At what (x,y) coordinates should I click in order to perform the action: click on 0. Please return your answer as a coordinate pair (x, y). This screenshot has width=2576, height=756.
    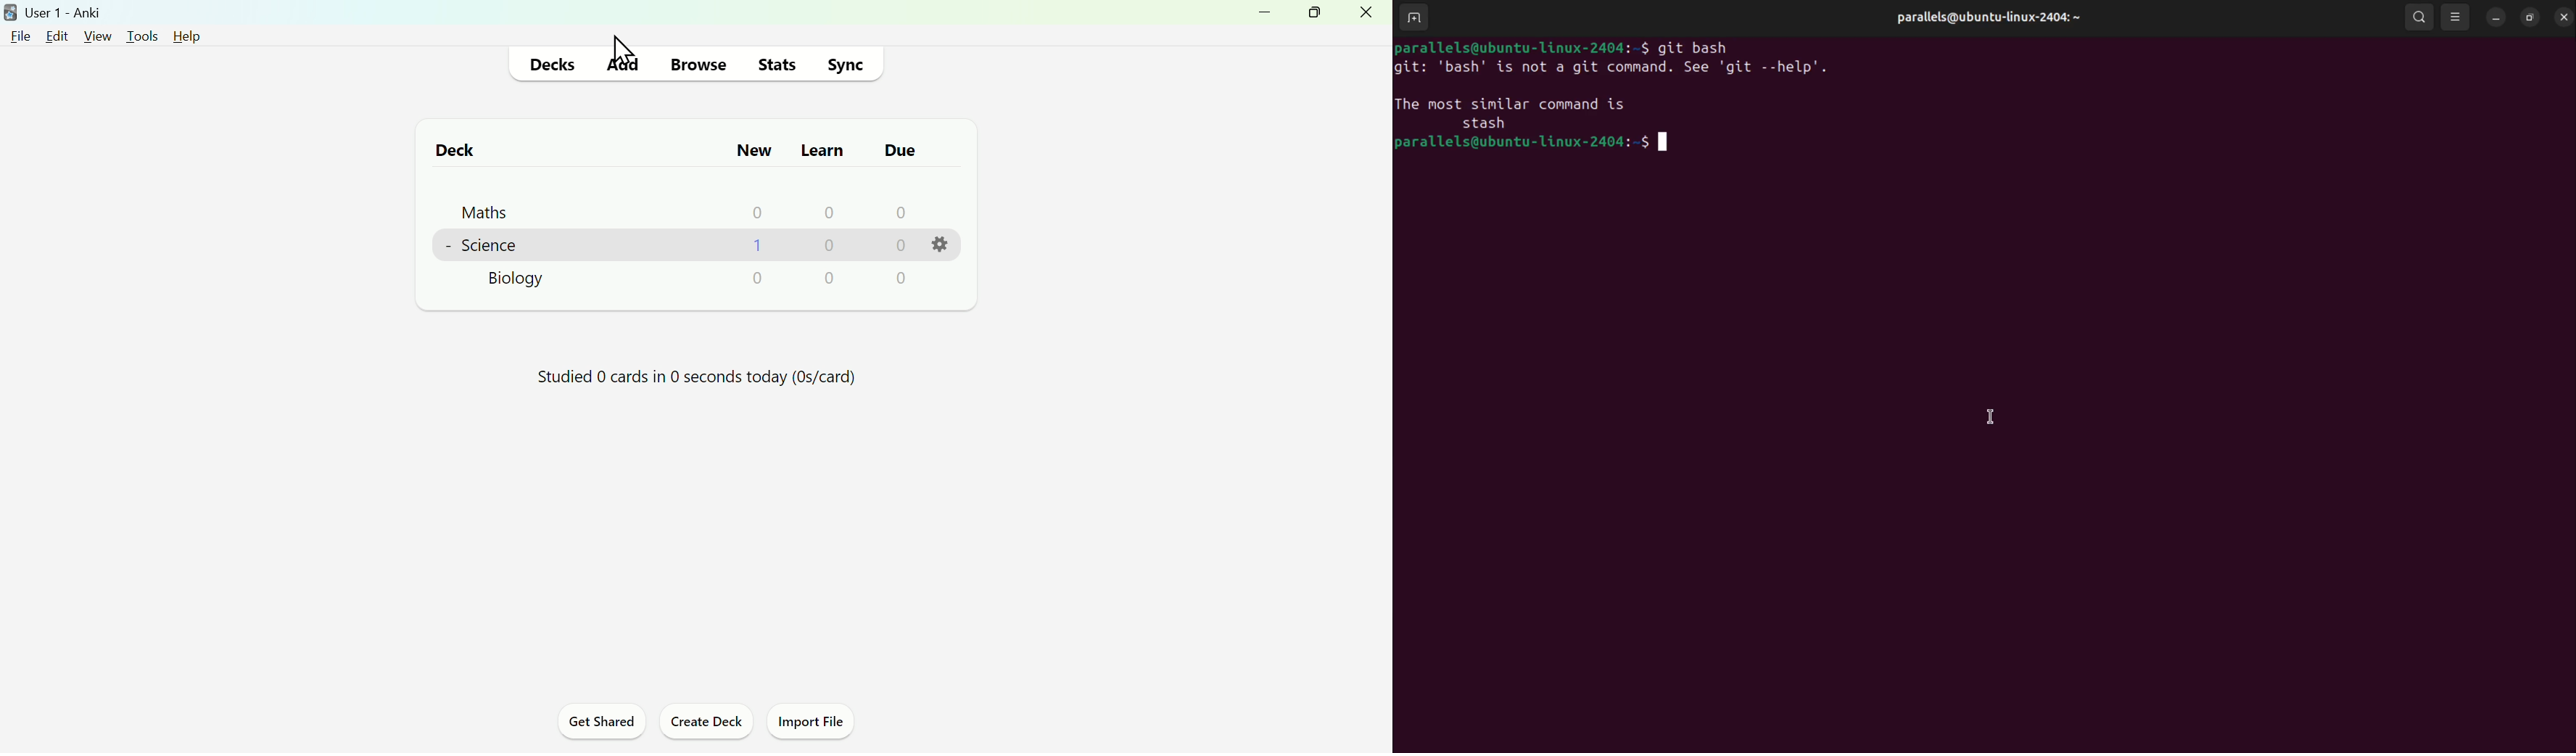
    Looking at the image, I should click on (827, 248).